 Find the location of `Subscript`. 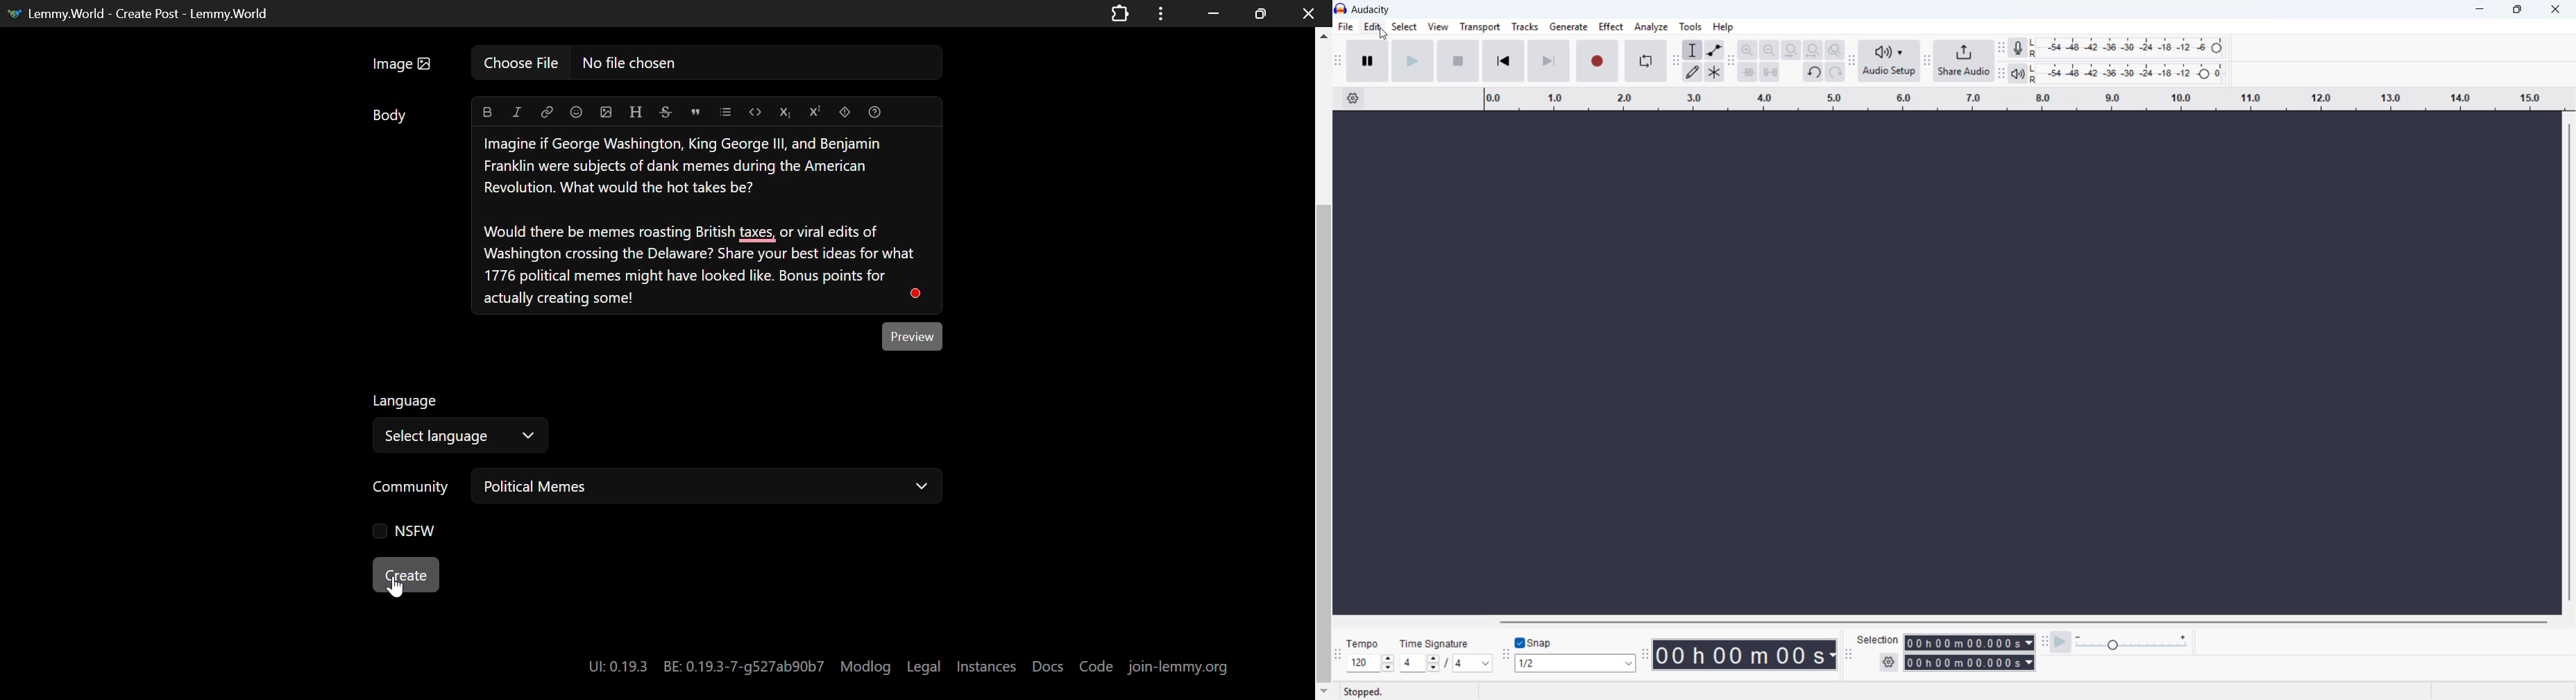

Subscript is located at coordinates (783, 113).